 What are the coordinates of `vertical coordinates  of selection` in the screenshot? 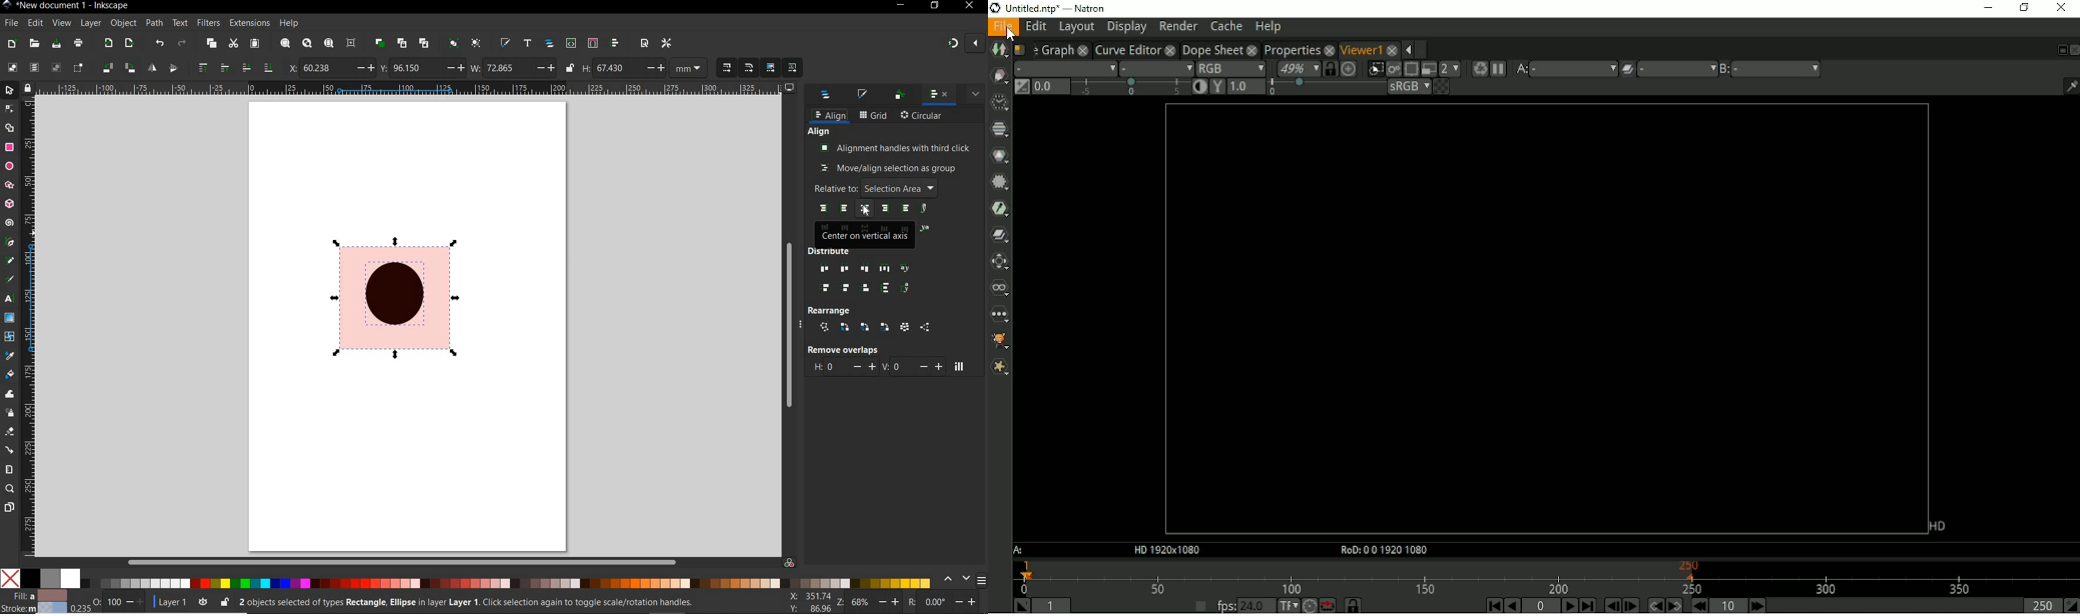 It's located at (422, 68).